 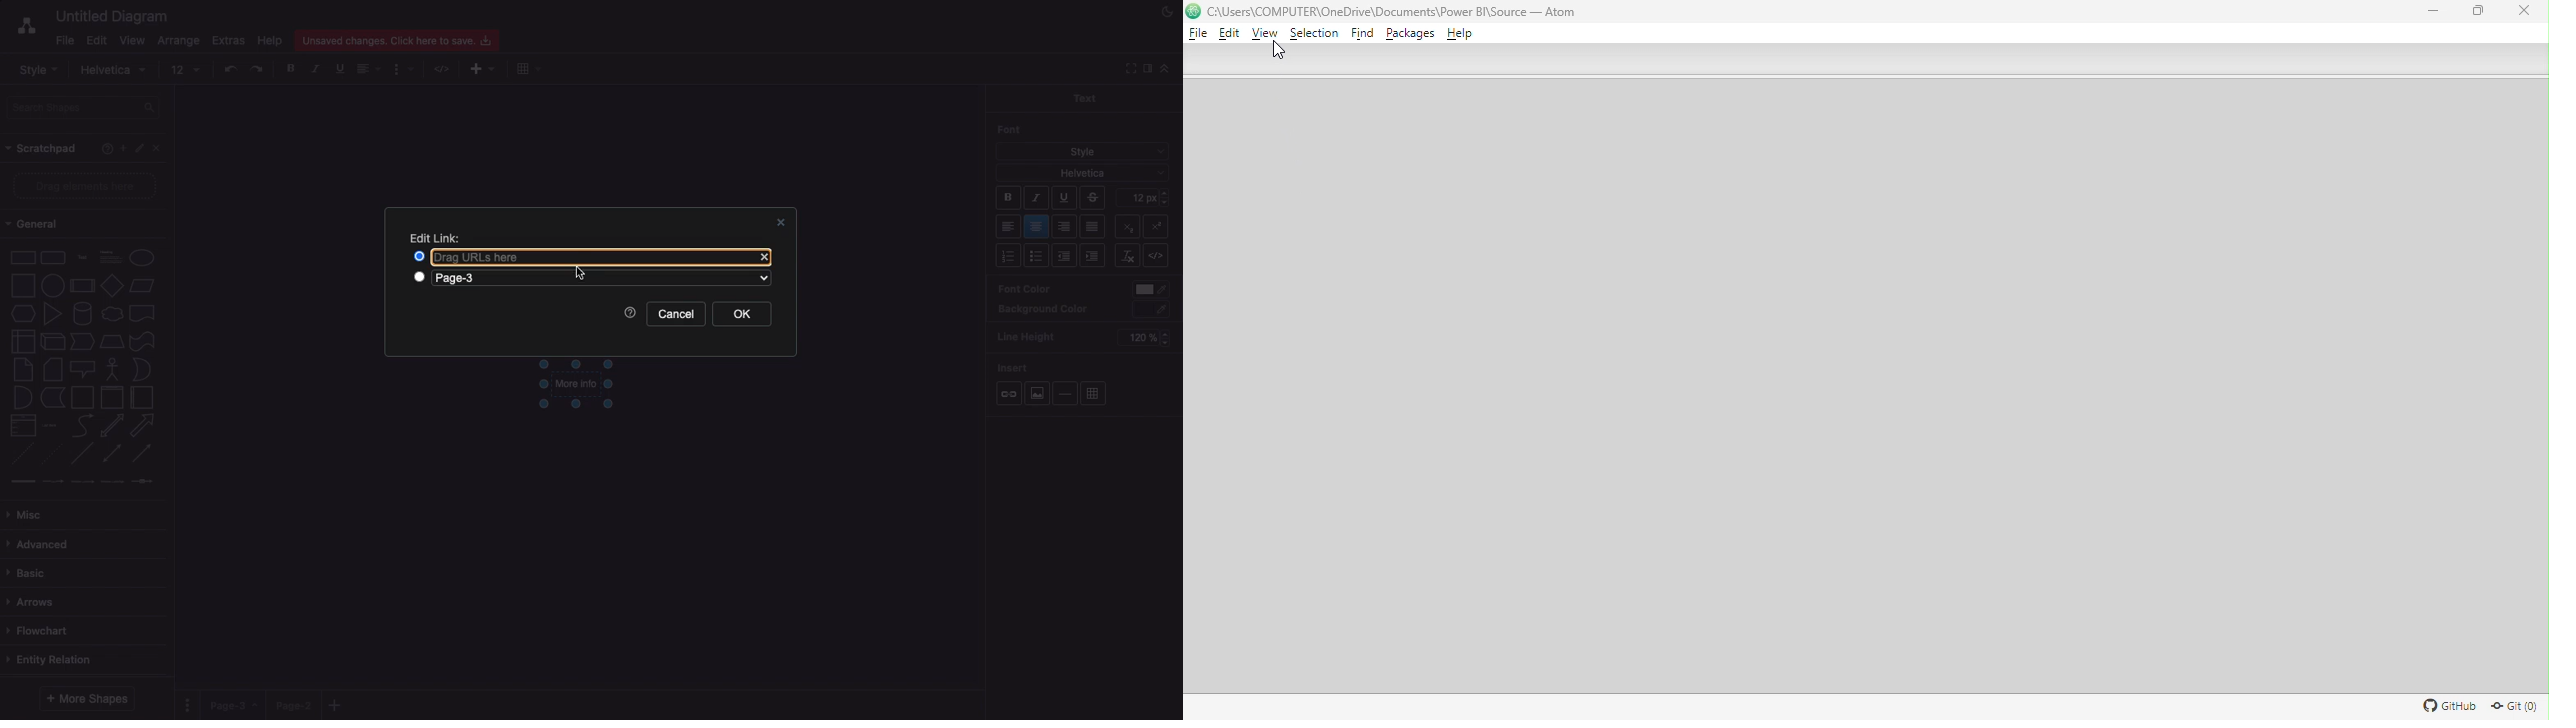 I want to click on Unsaved changes. click here to save, so click(x=395, y=39).